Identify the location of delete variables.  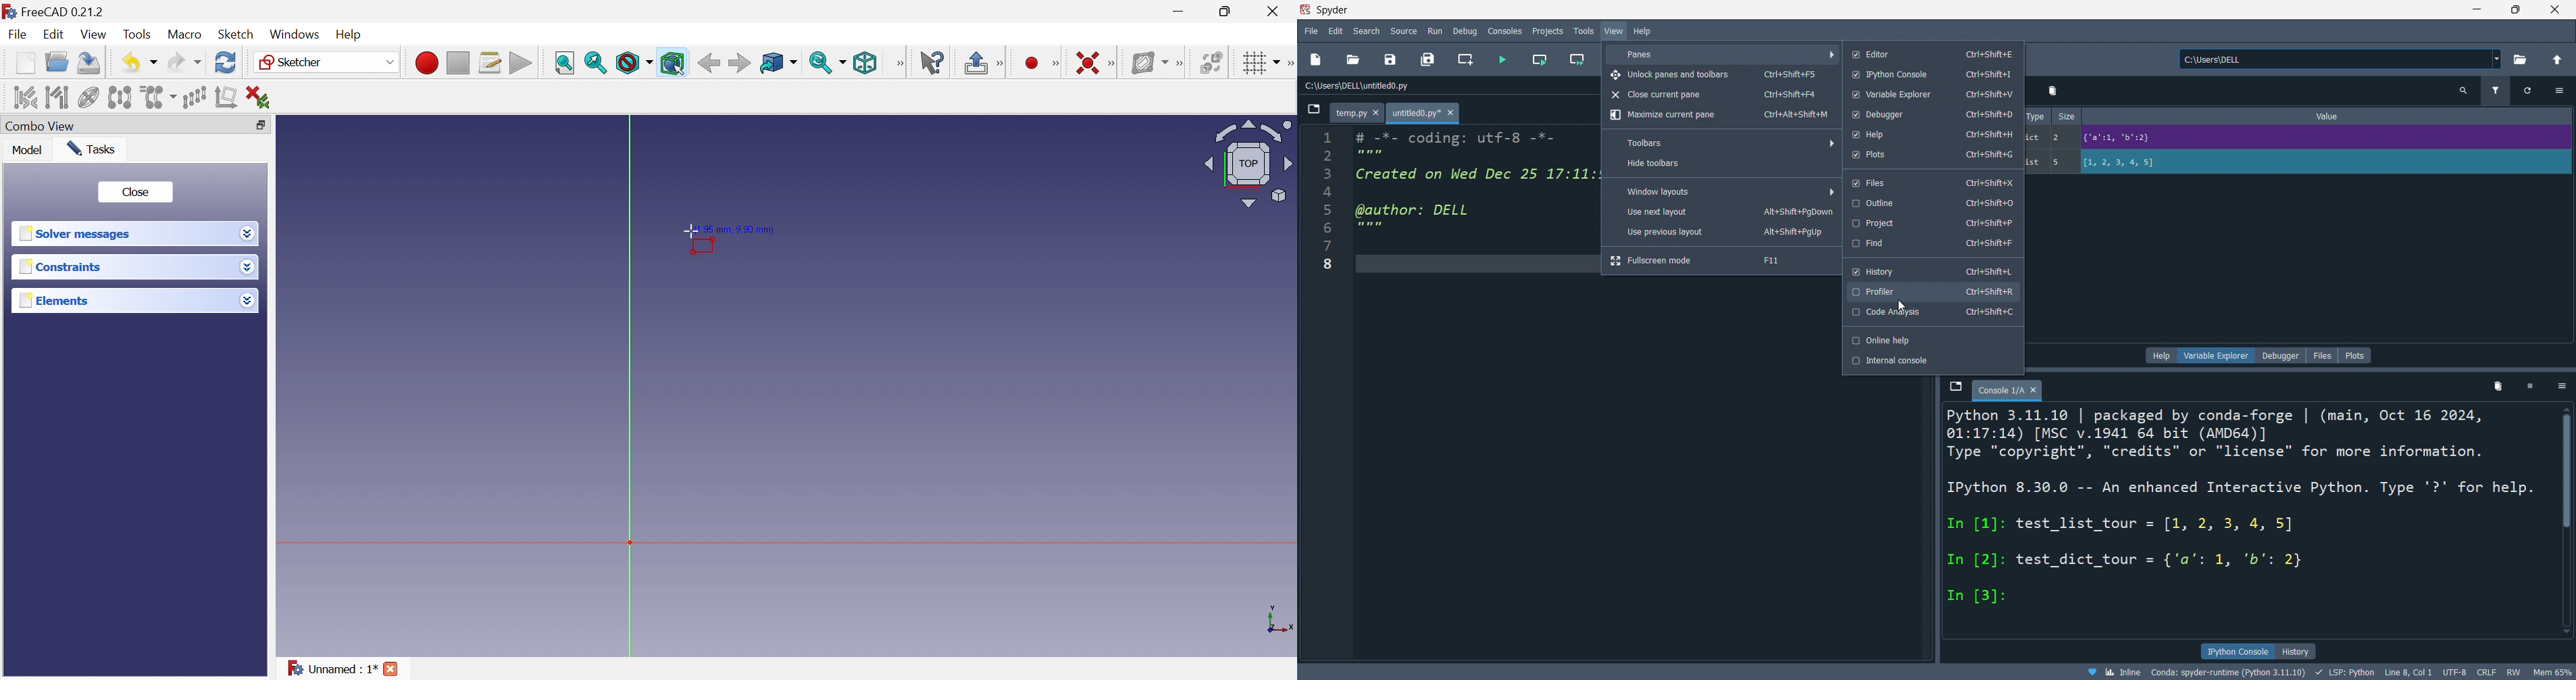
(2496, 389).